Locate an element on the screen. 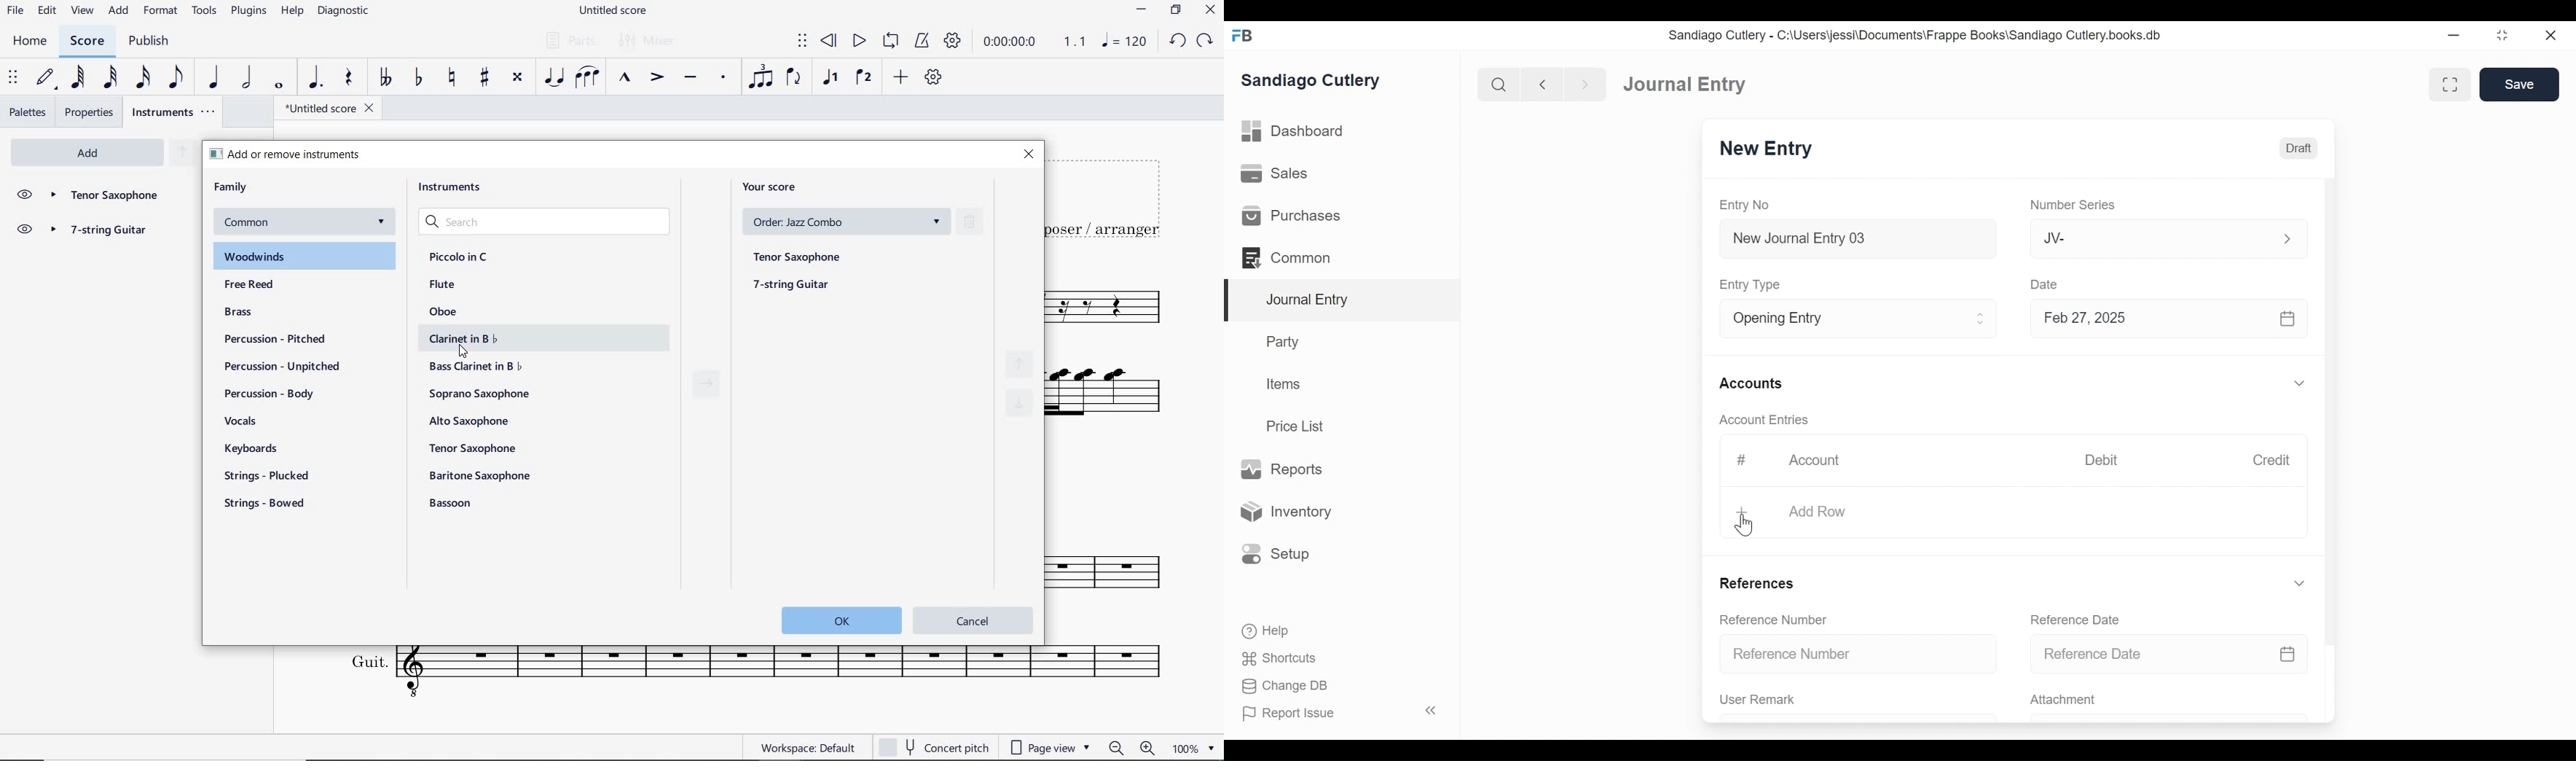 This screenshot has width=2576, height=784. Vertical Scroll bar is located at coordinates (2332, 408).